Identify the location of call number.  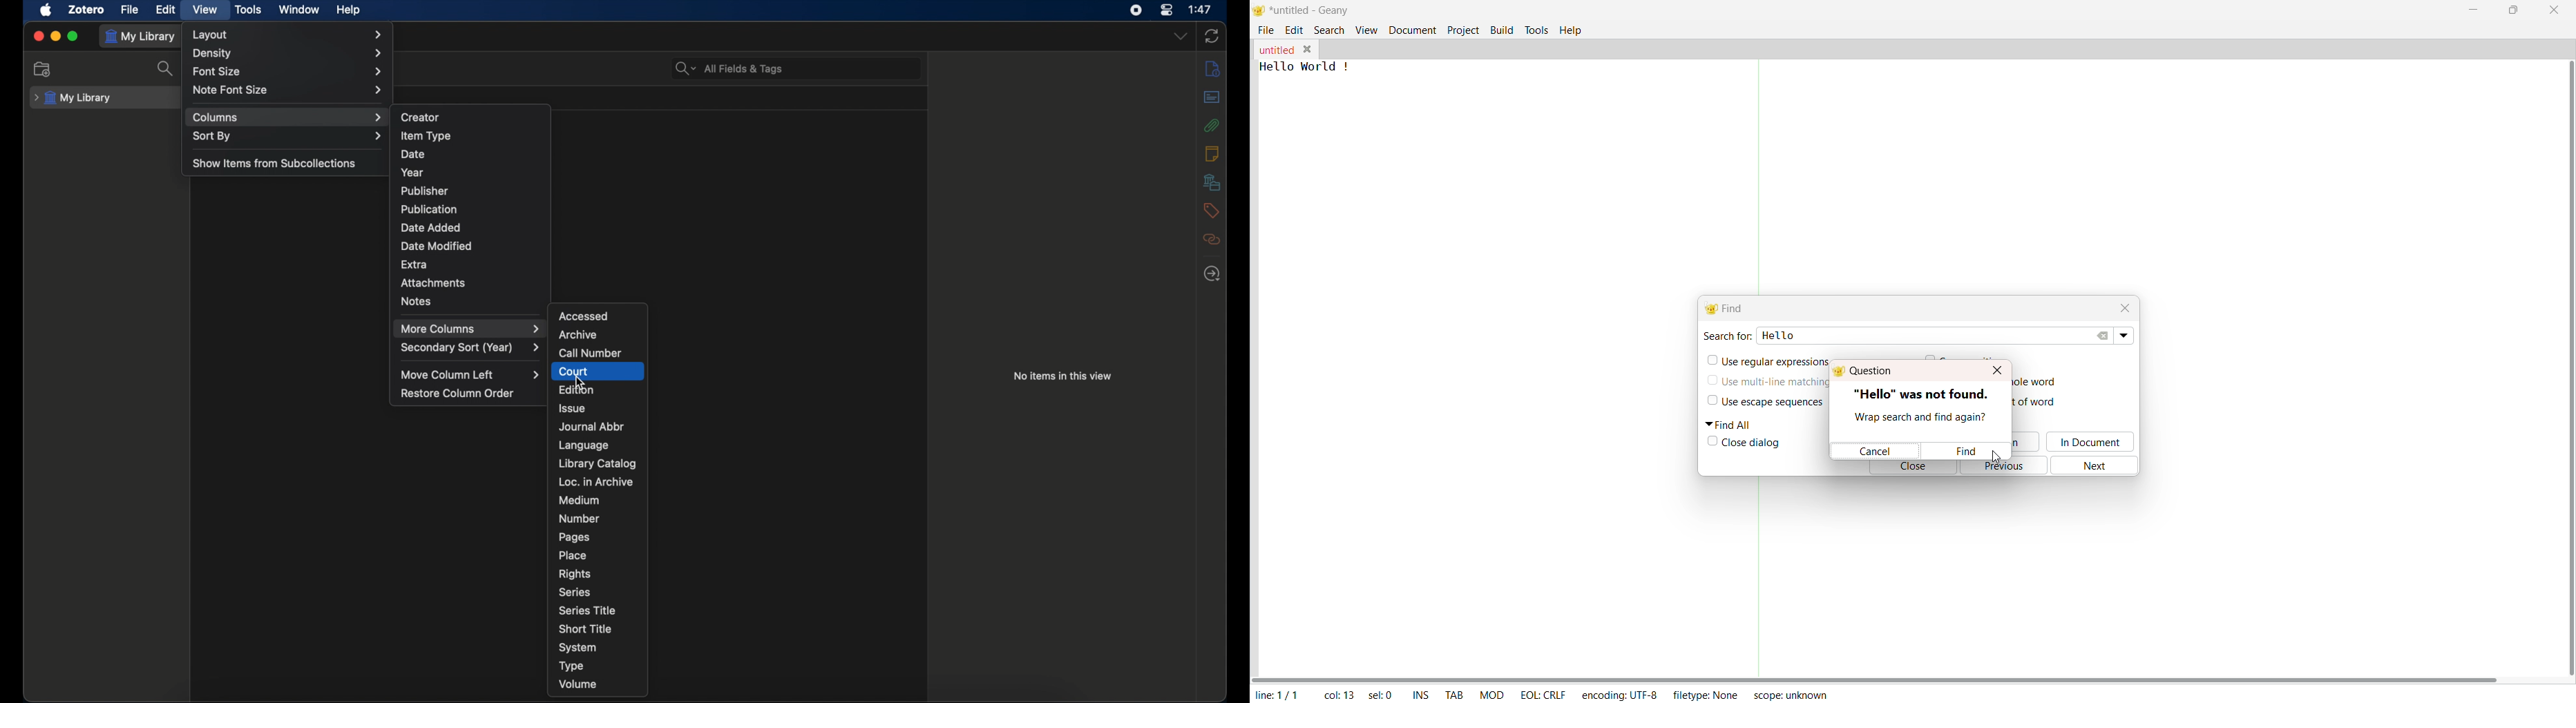
(589, 353).